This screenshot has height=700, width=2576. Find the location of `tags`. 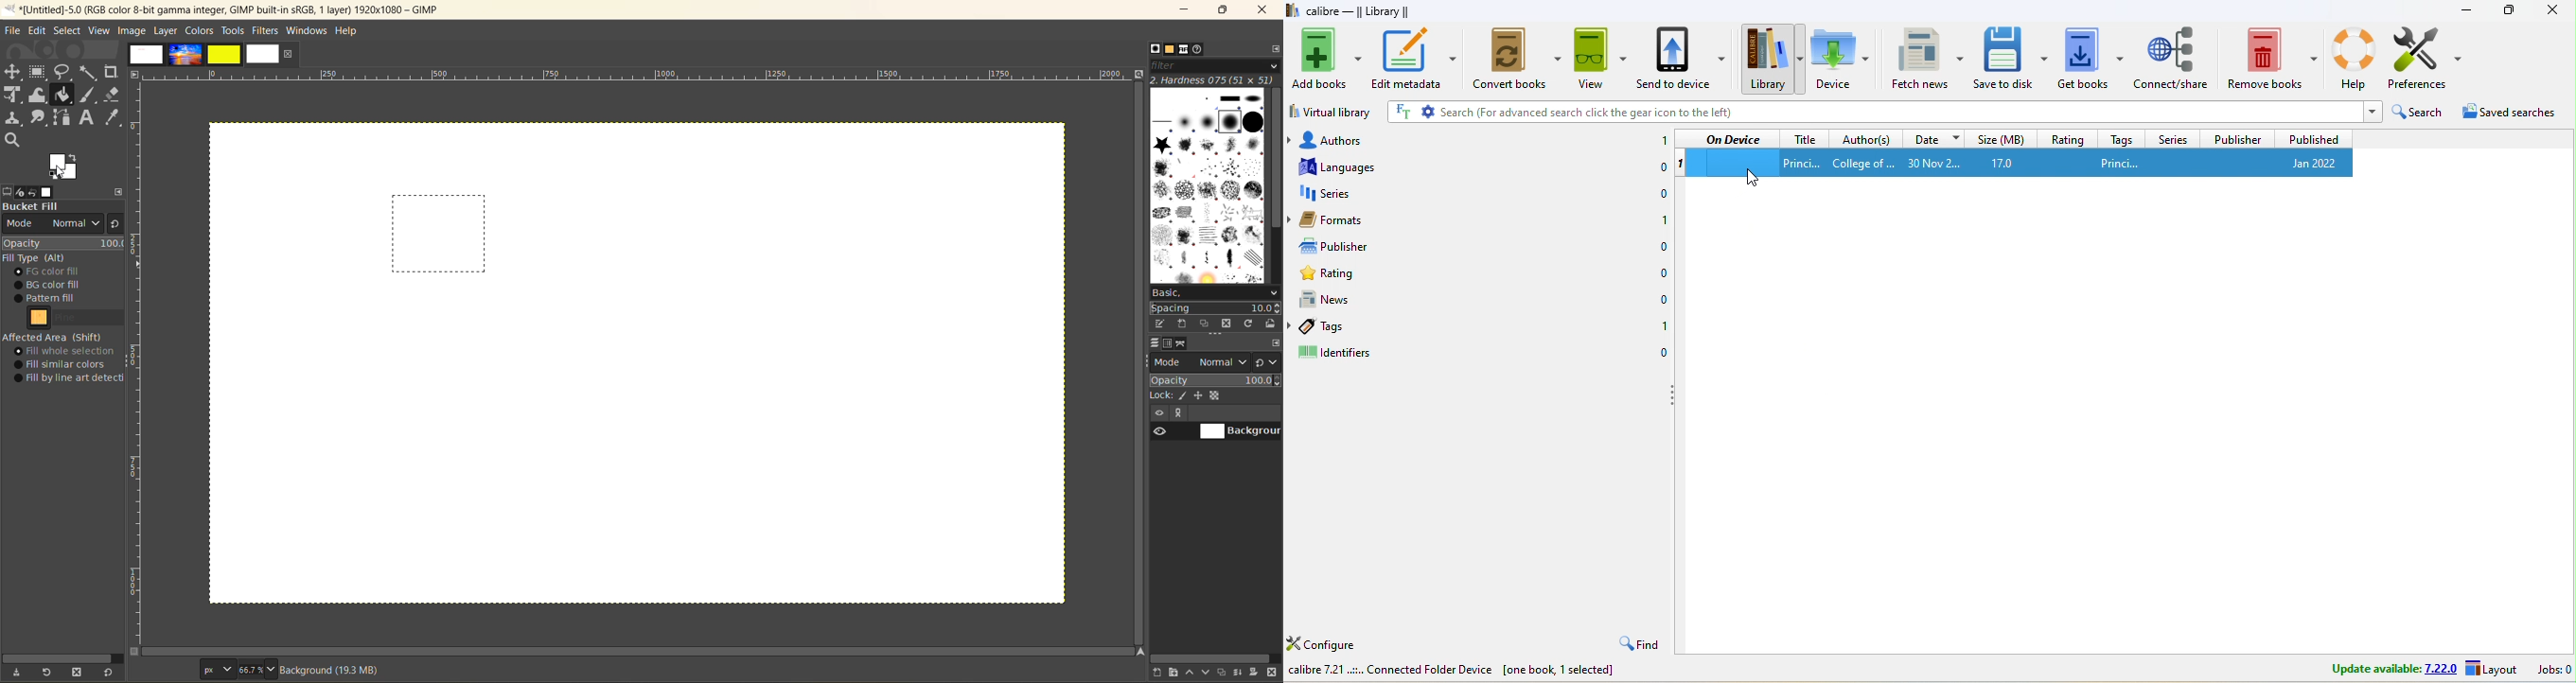

tags is located at coordinates (2118, 138).